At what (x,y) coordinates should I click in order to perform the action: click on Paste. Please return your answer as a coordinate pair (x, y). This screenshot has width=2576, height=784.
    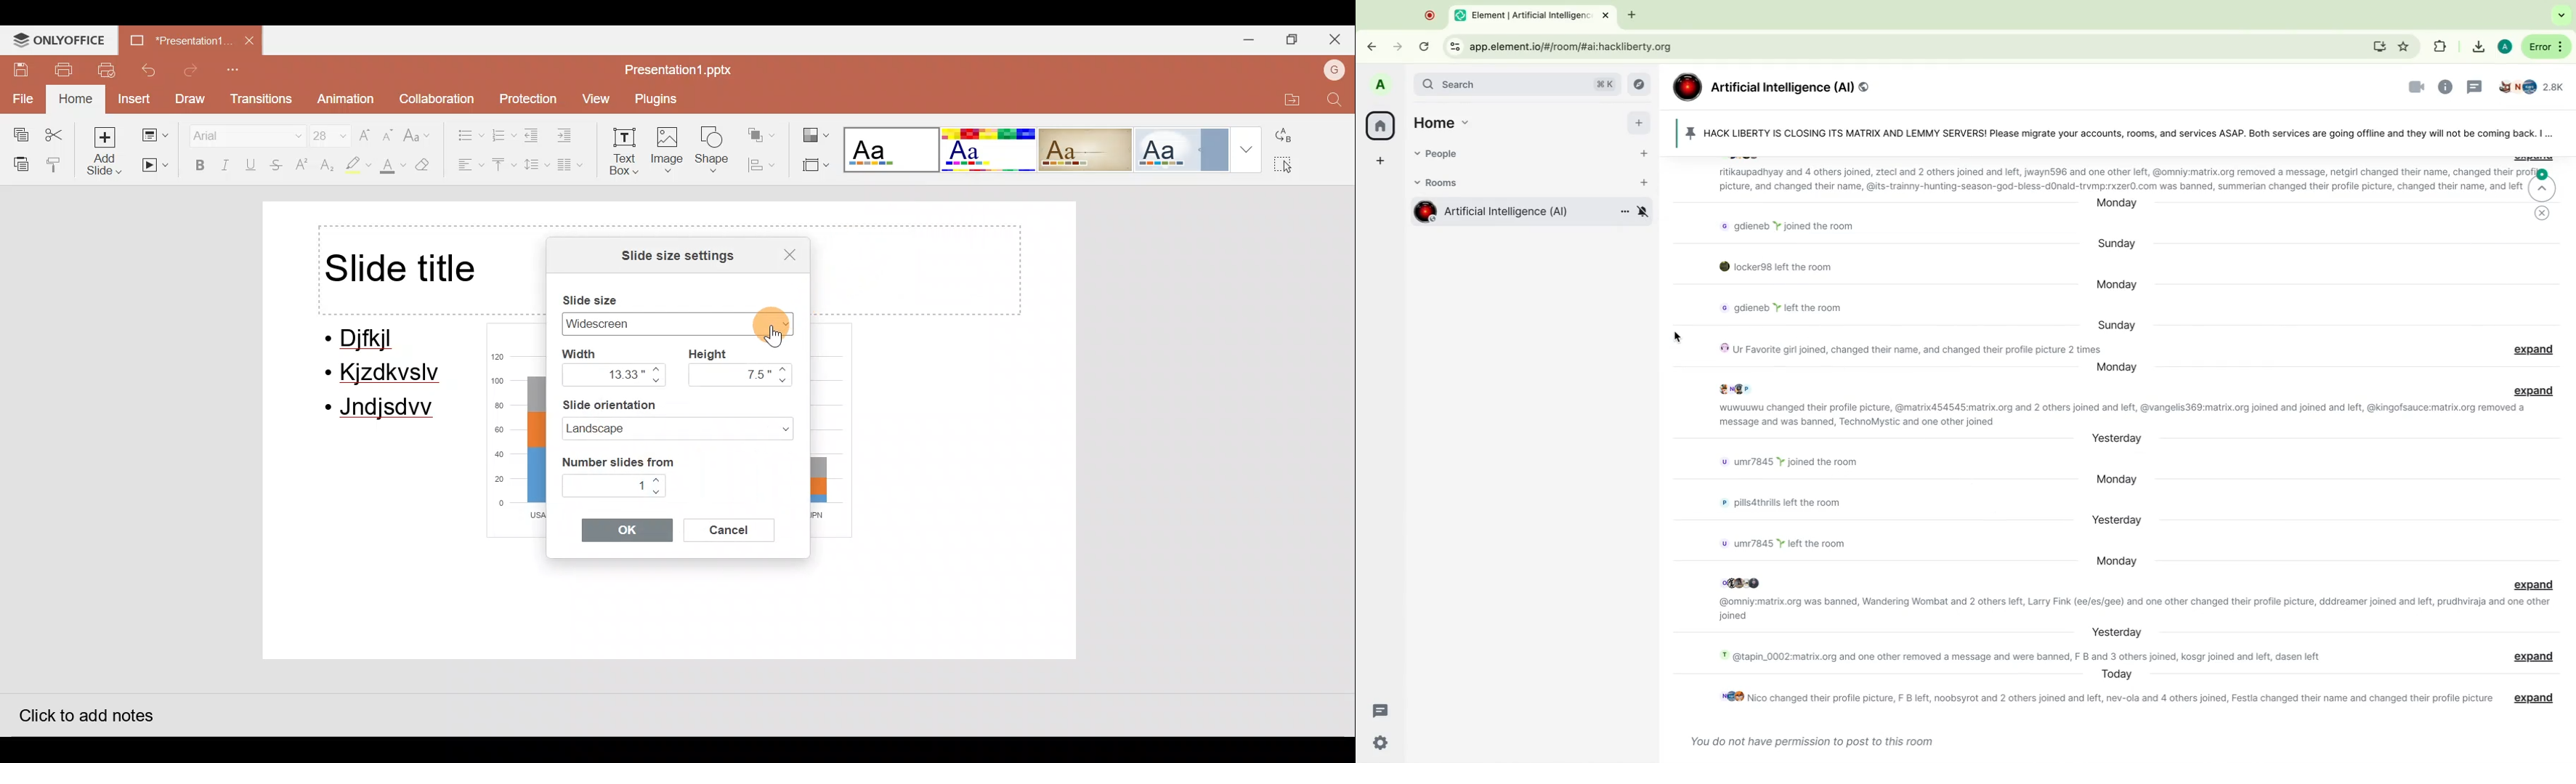
    Looking at the image, I should click on (18, 163).